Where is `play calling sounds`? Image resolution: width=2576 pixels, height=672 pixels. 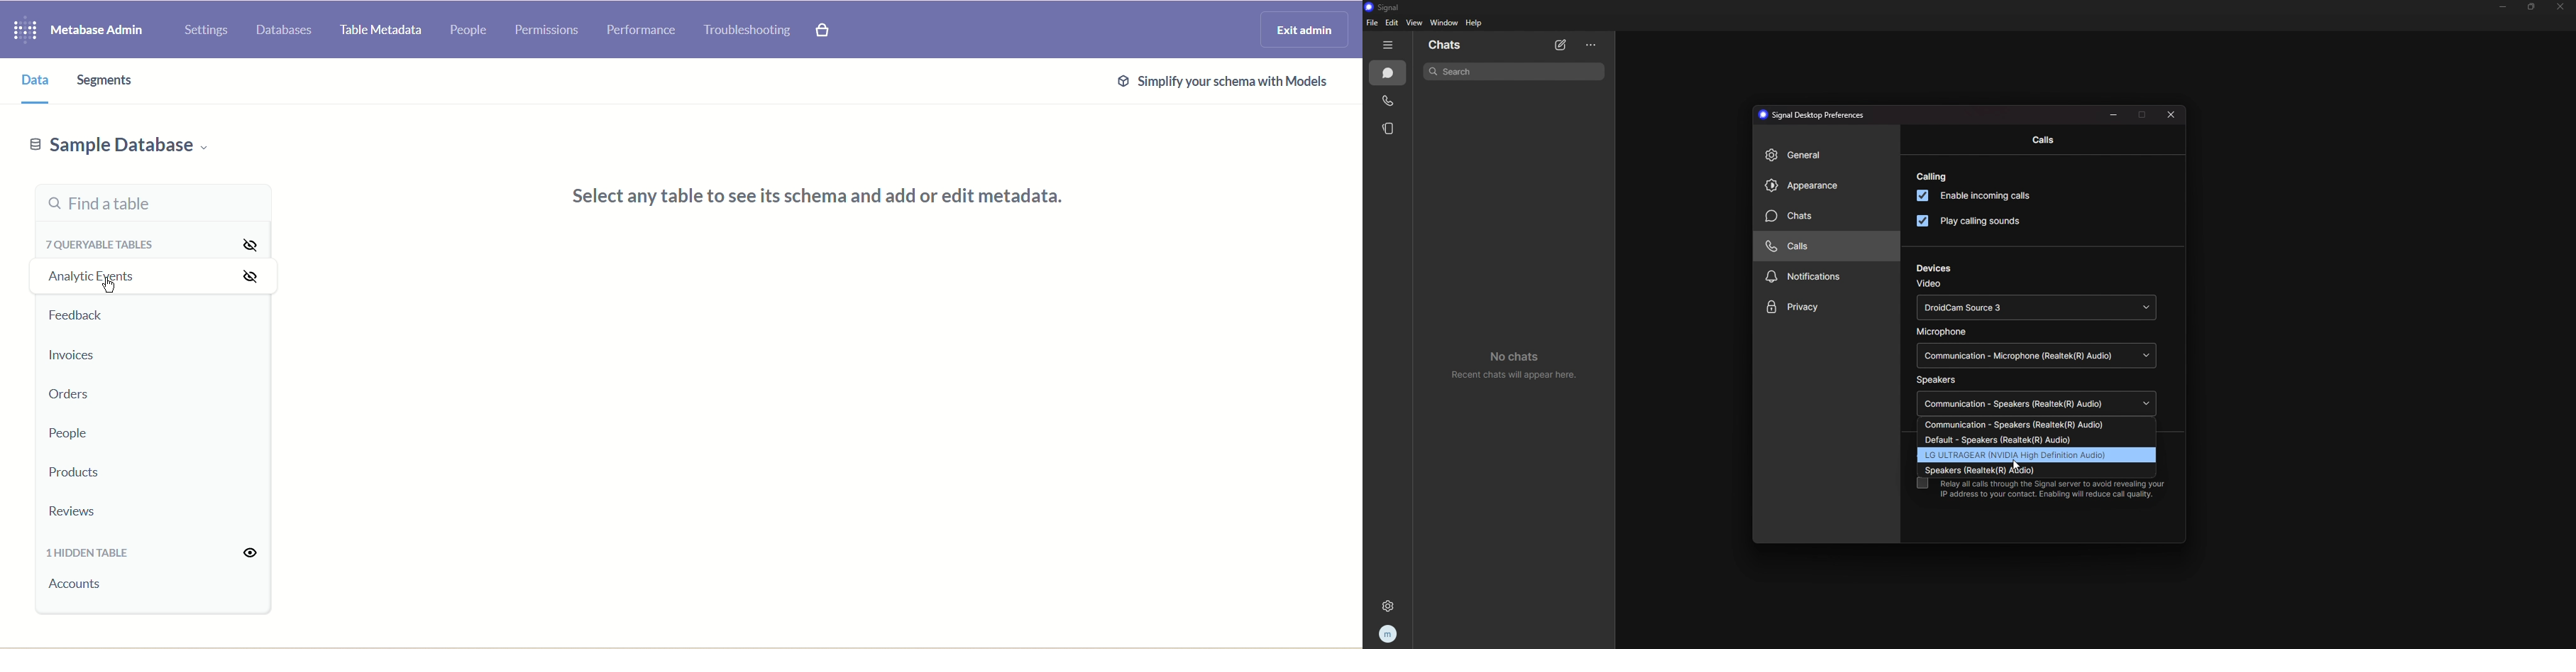
play calling sounds is located at coordinates (1971, 219).